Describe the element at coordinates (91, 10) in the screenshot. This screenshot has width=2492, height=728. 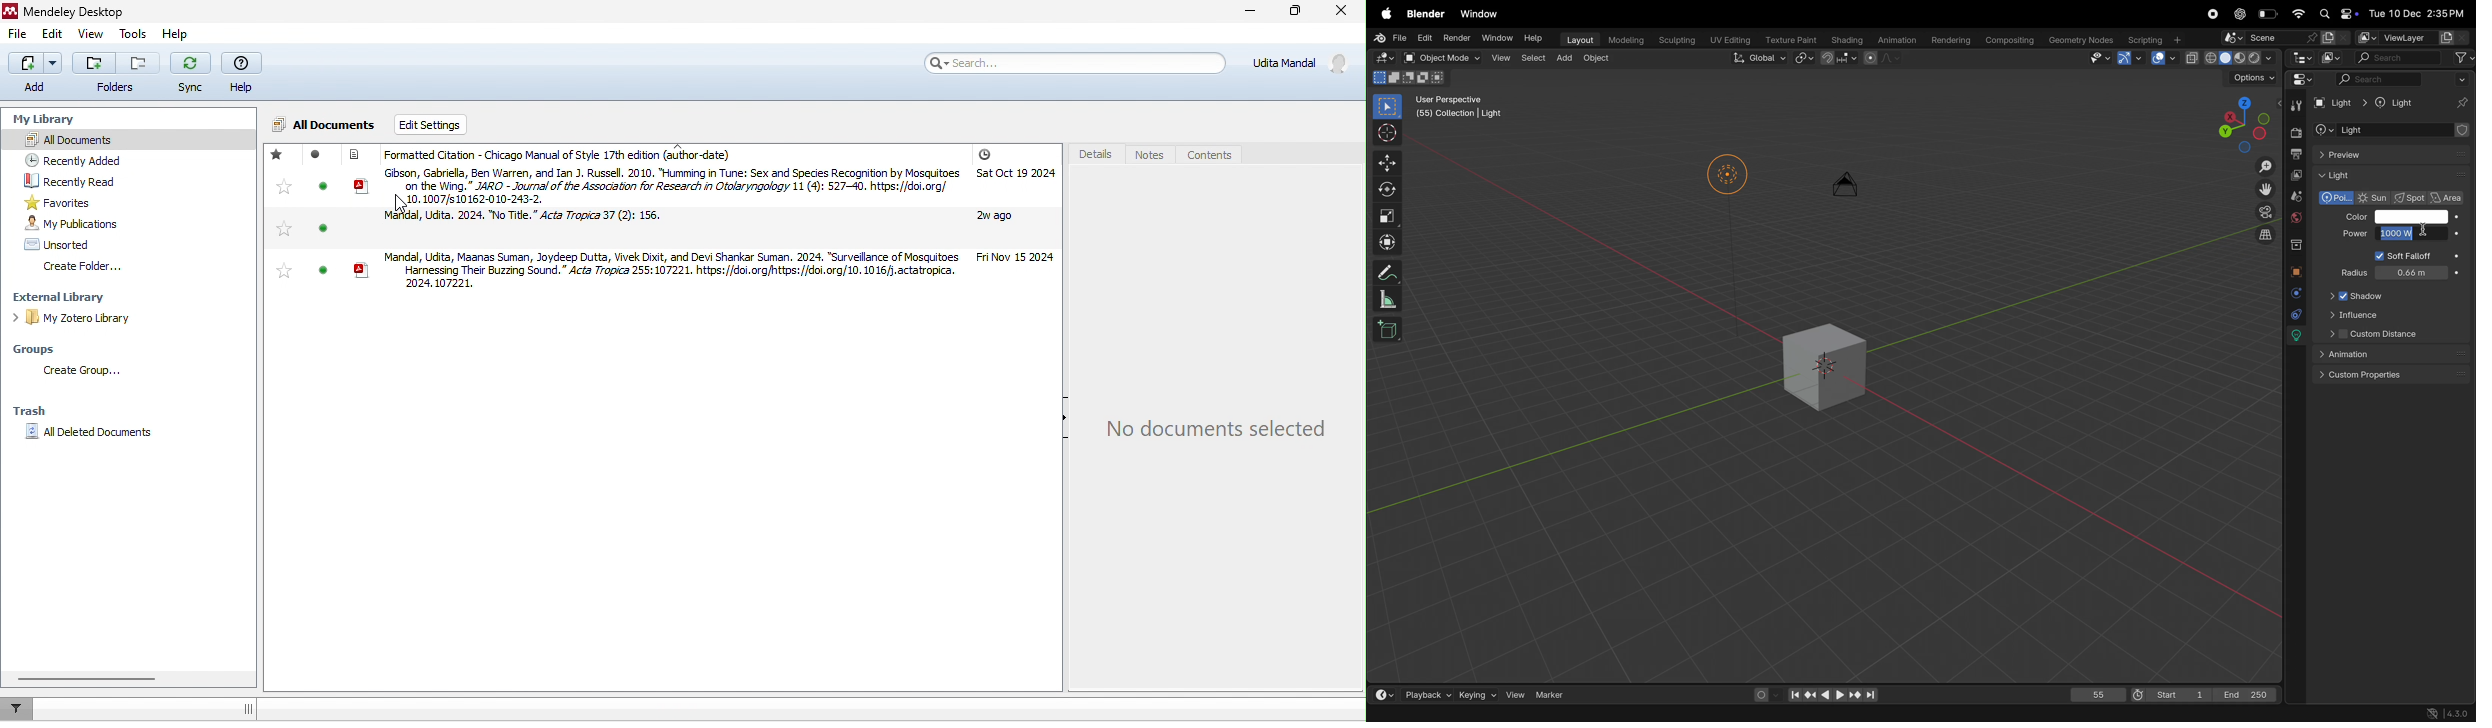
I see `mendeley desktop` at that location.